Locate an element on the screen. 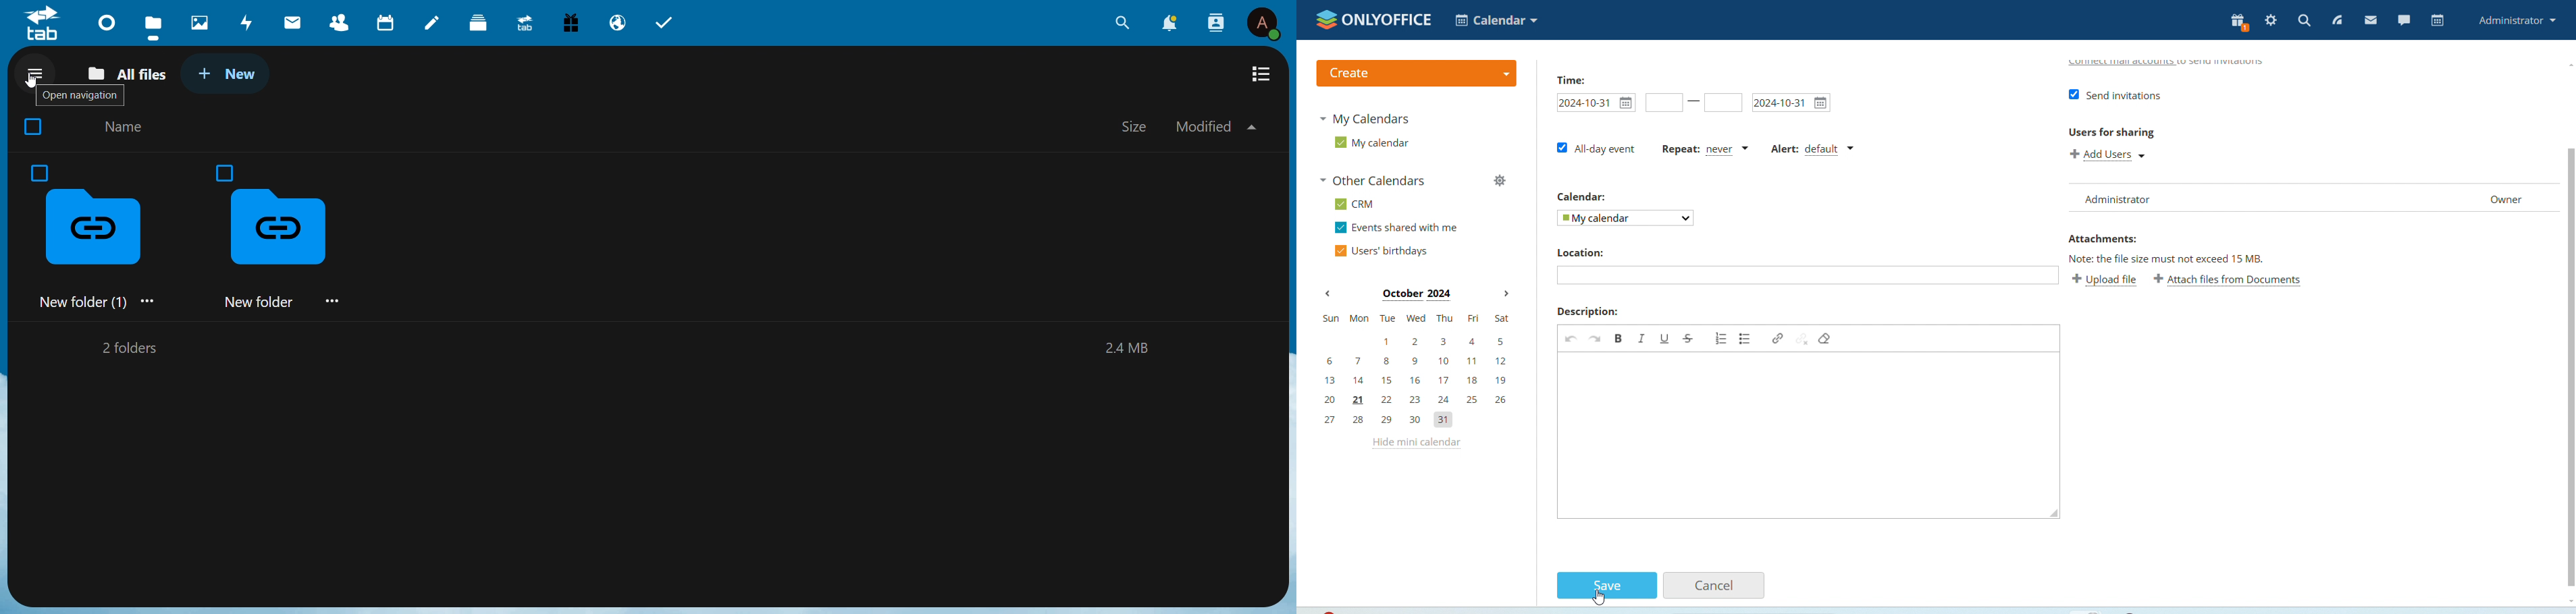 The image size is (2576, 616). cursor is located at coordinates (32, 81).